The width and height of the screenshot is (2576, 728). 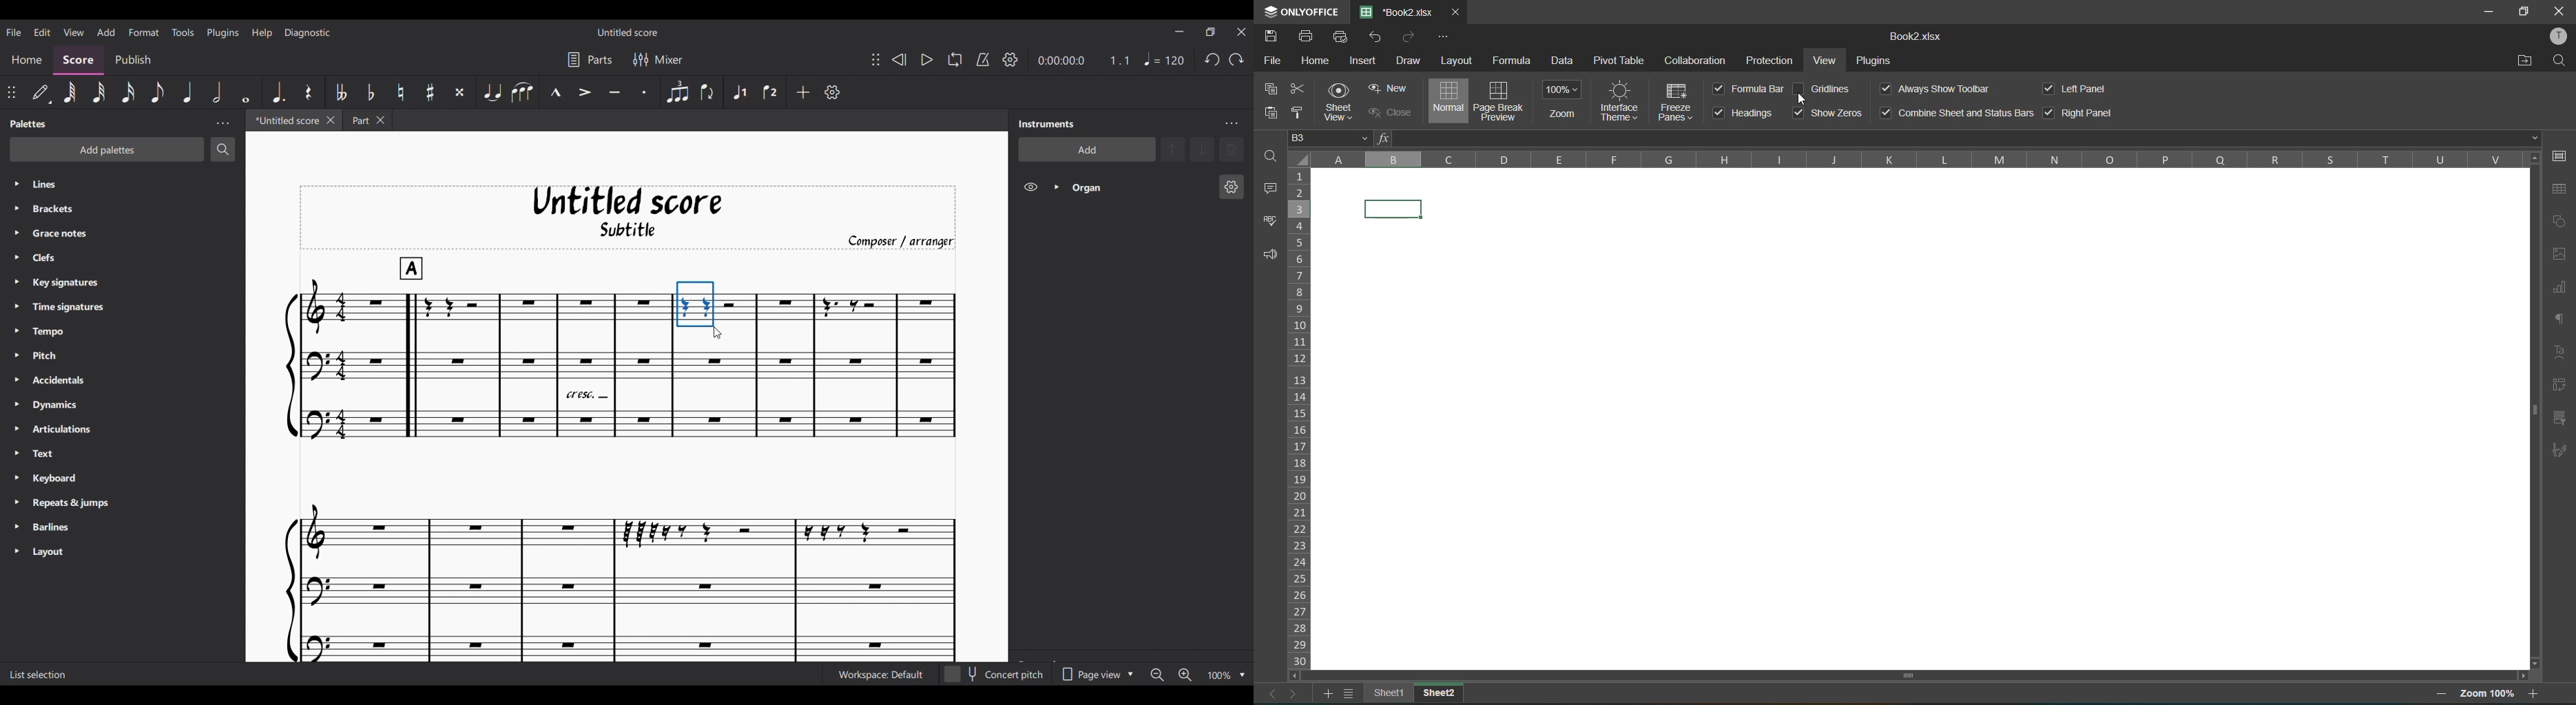 What do you see at coordinates (430, 93) in the screenshot?
I see `Toggle sharp` at bounding box center [430, 93].